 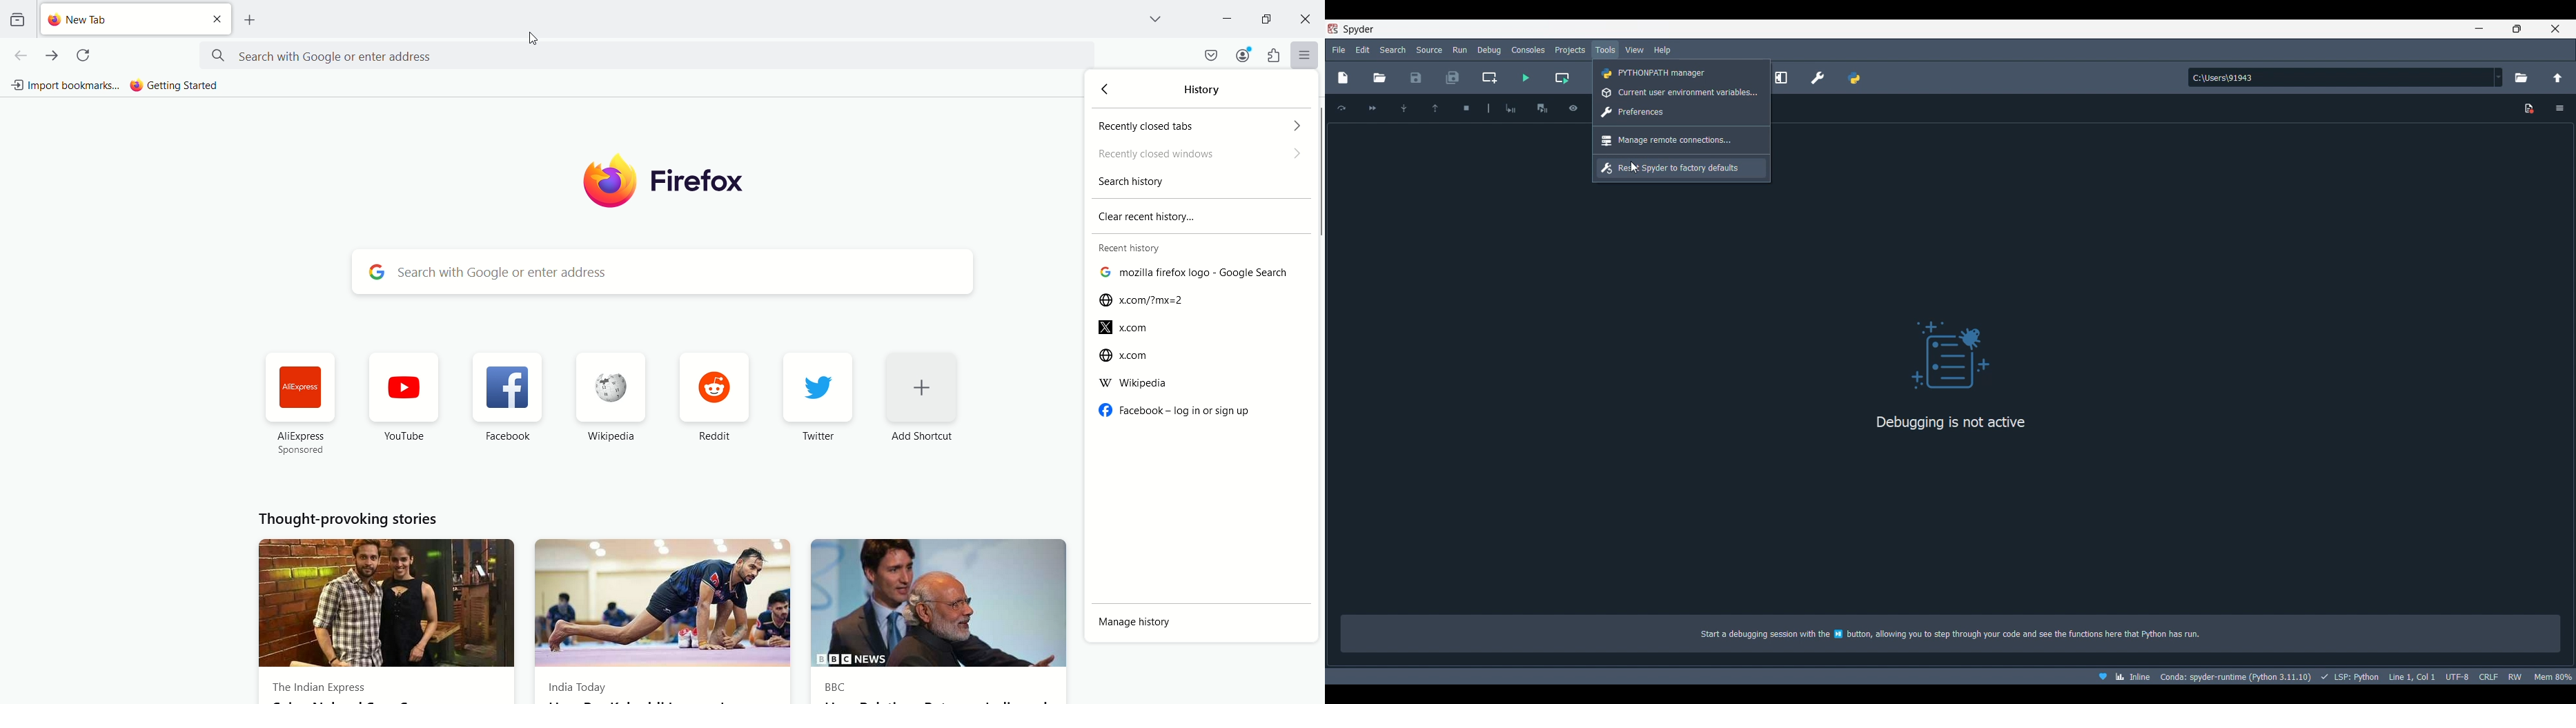 What do you see at coordinates (2559, 108) in the screenshot?
I see `Options` at bounding box center [2559, 108].